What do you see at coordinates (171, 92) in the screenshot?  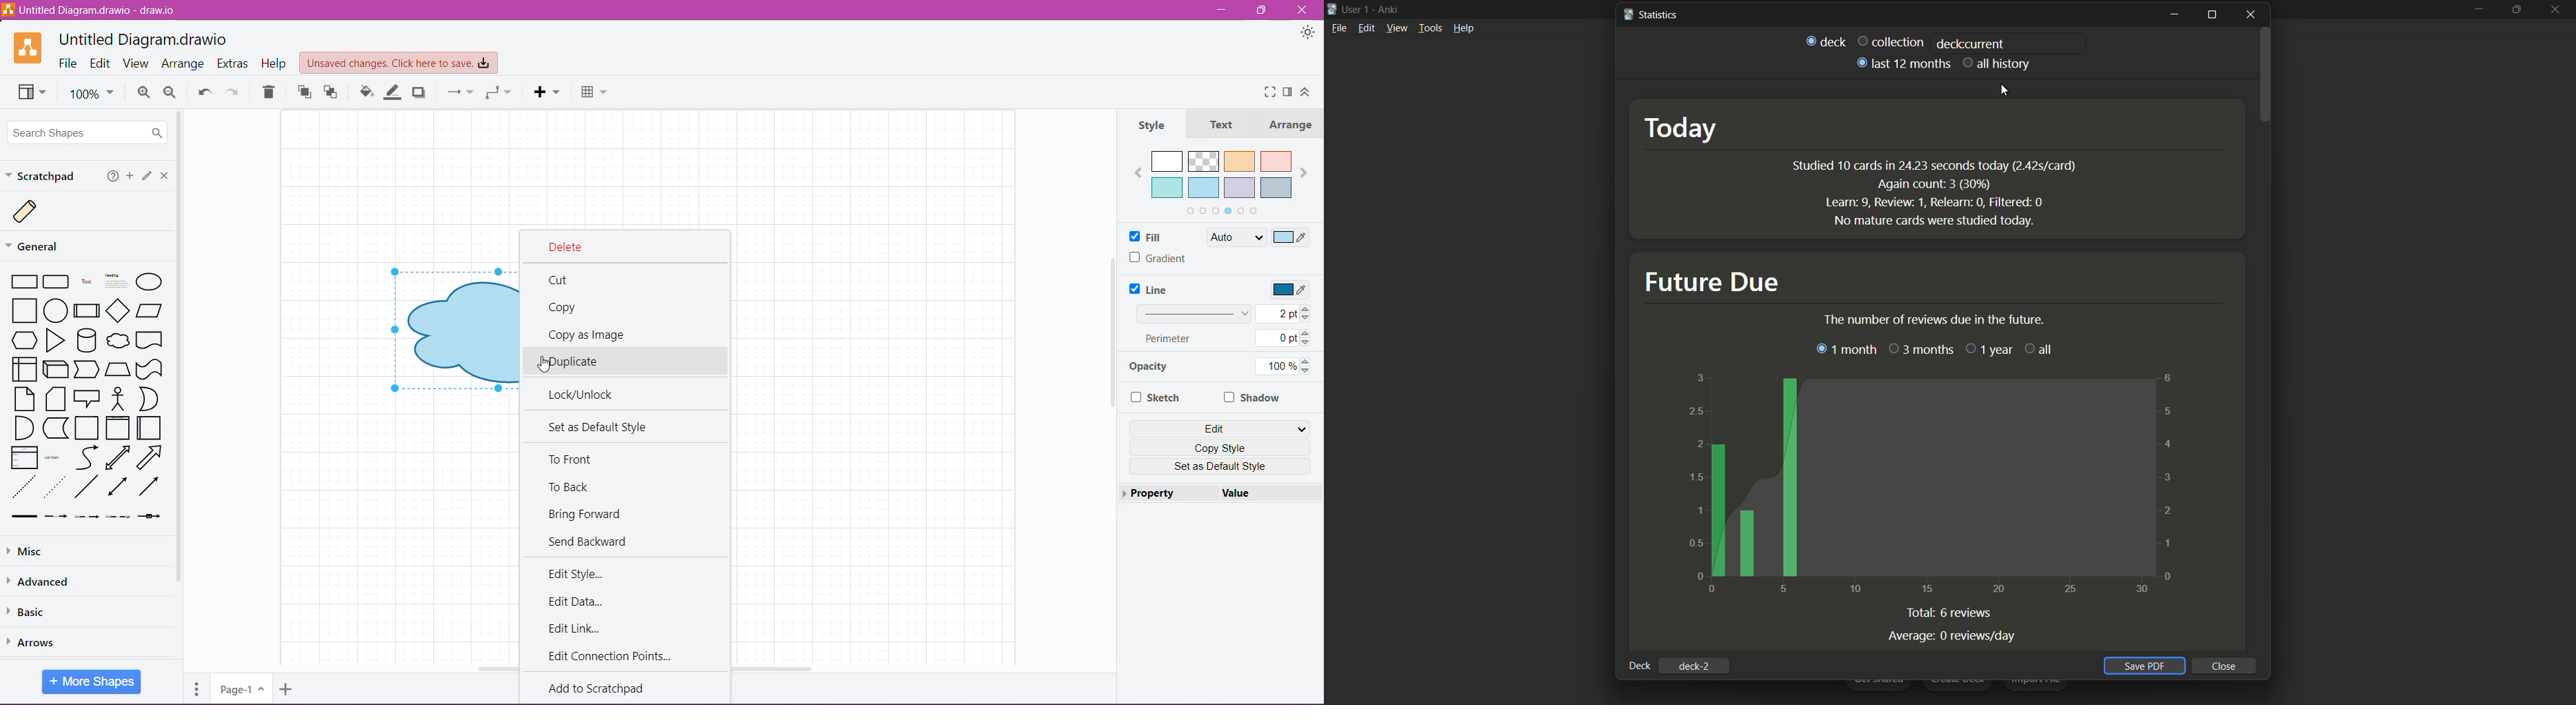 I see `Zoom Out` at bounding box center [171, 92].